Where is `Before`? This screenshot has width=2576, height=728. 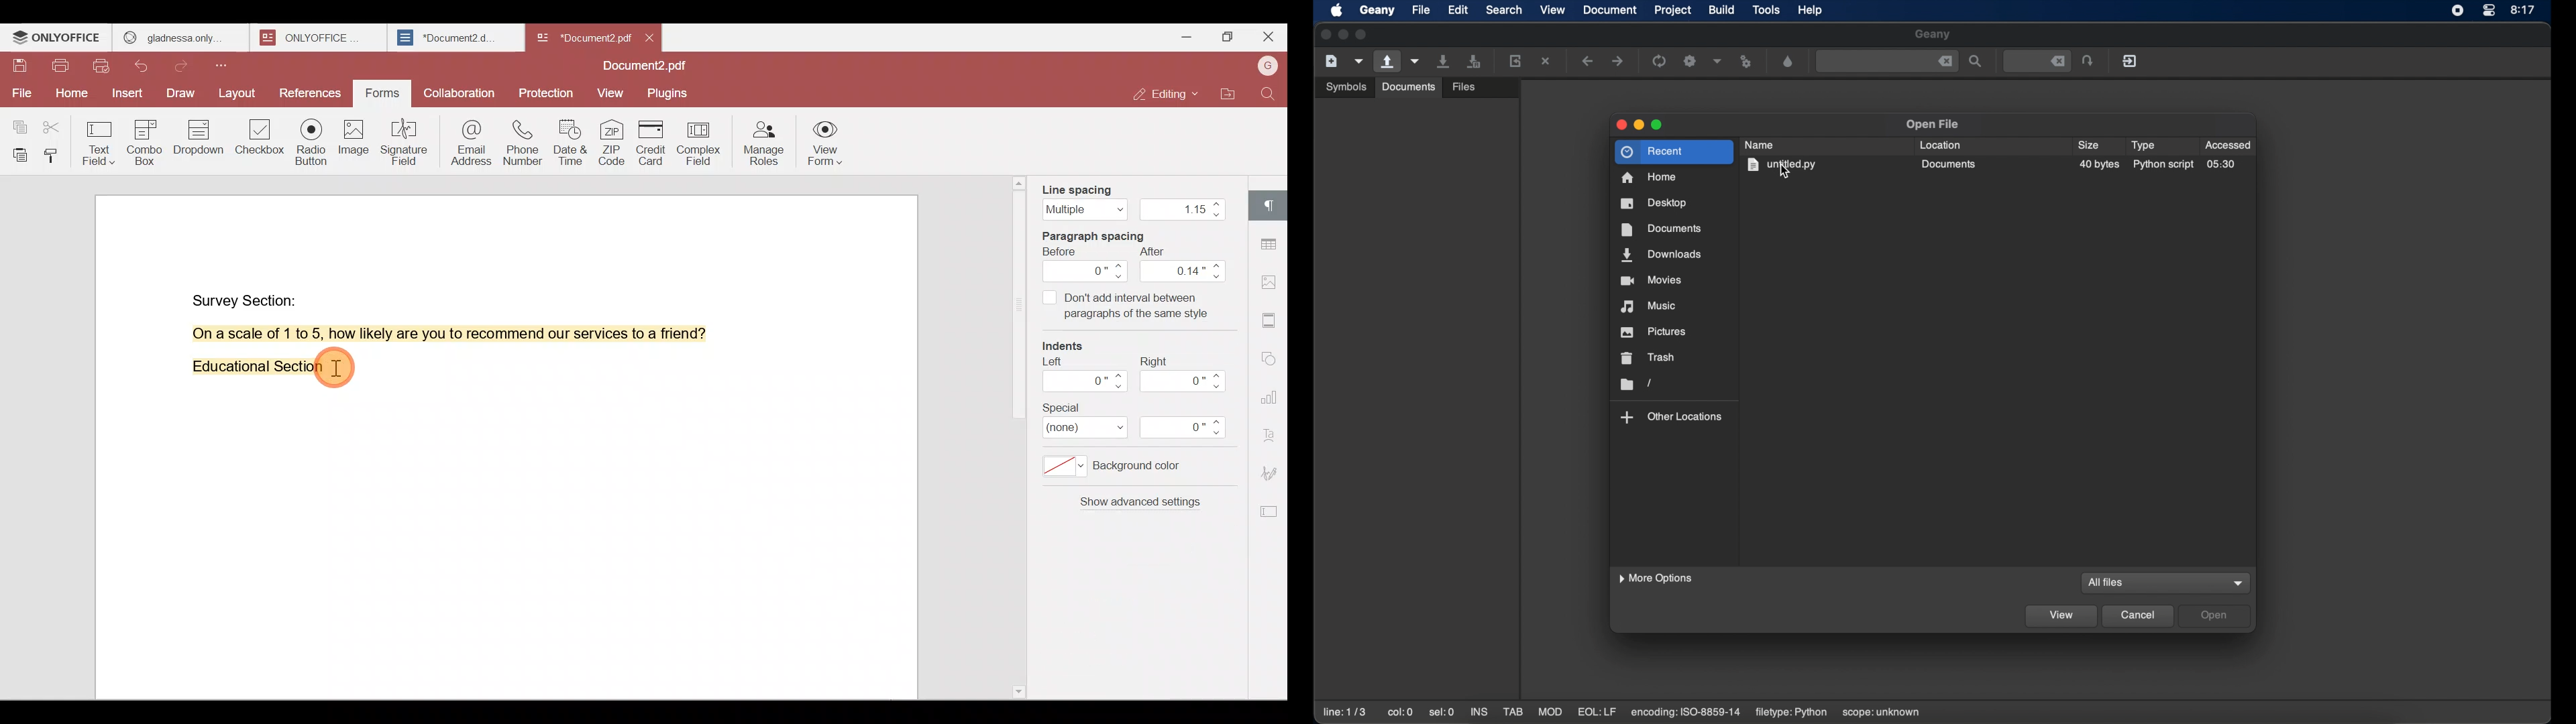
Before is located at coordinates (1086, 265).